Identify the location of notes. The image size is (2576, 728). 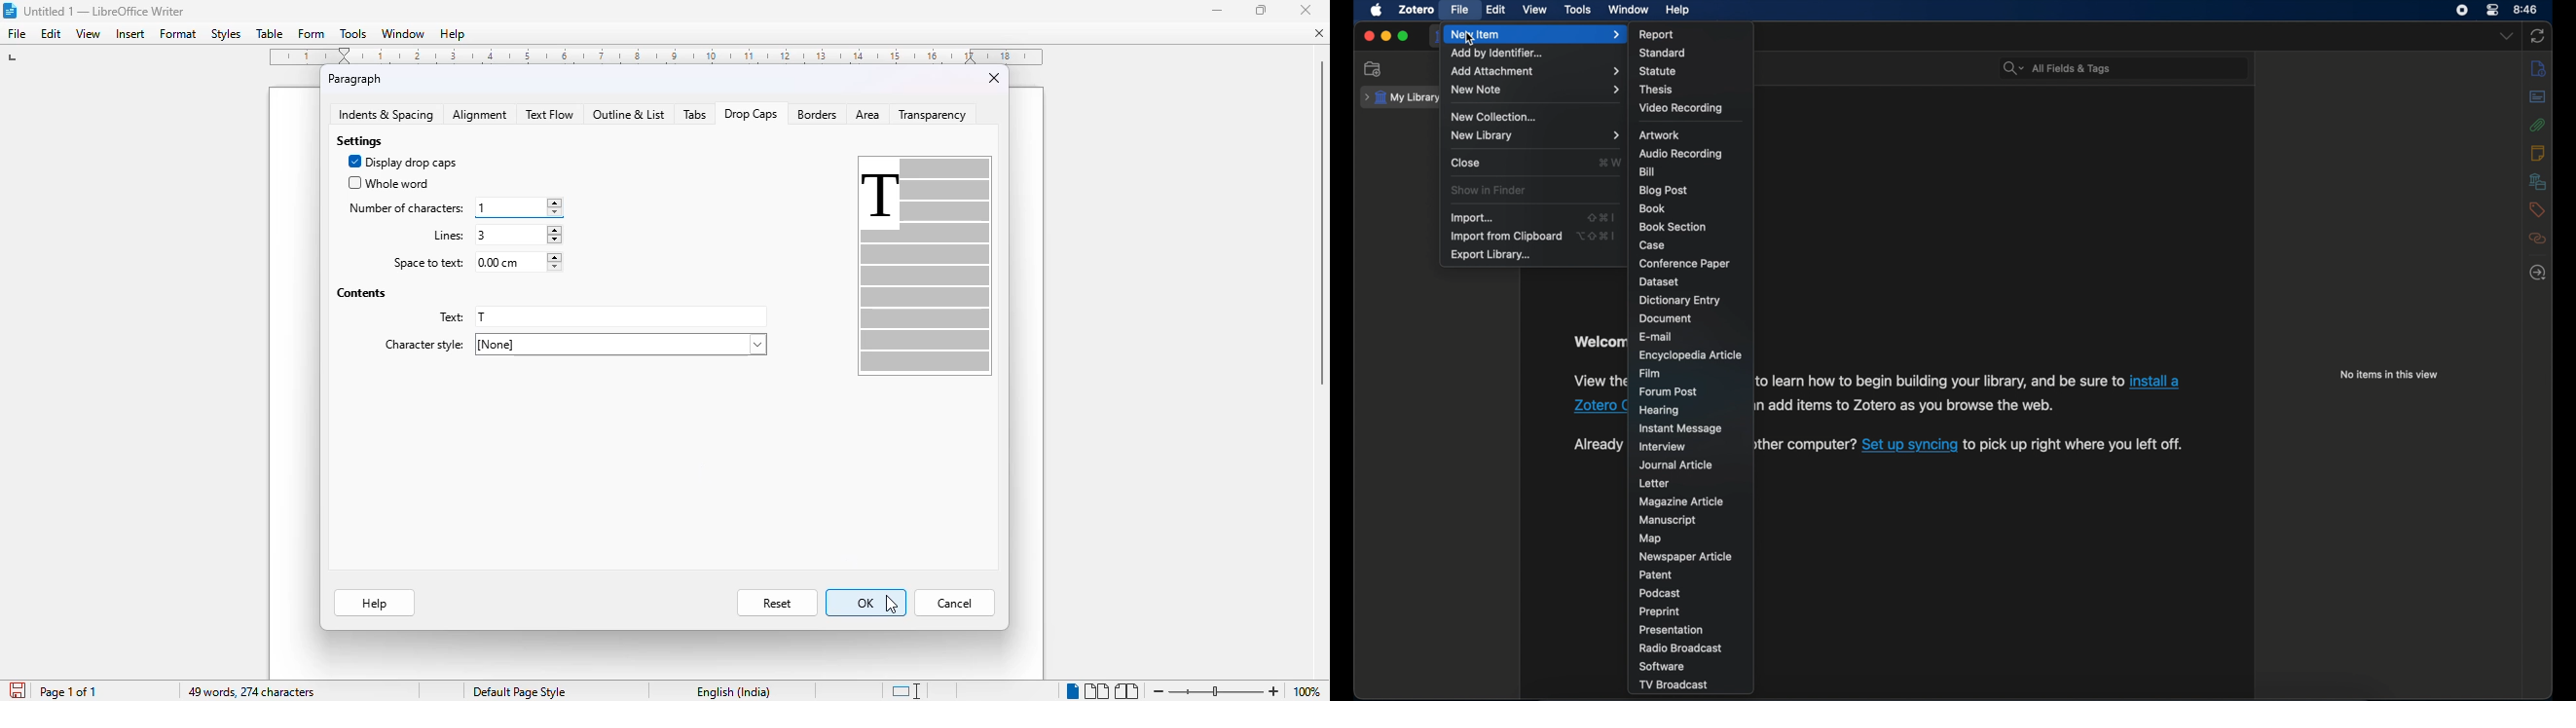
(2537, 153).